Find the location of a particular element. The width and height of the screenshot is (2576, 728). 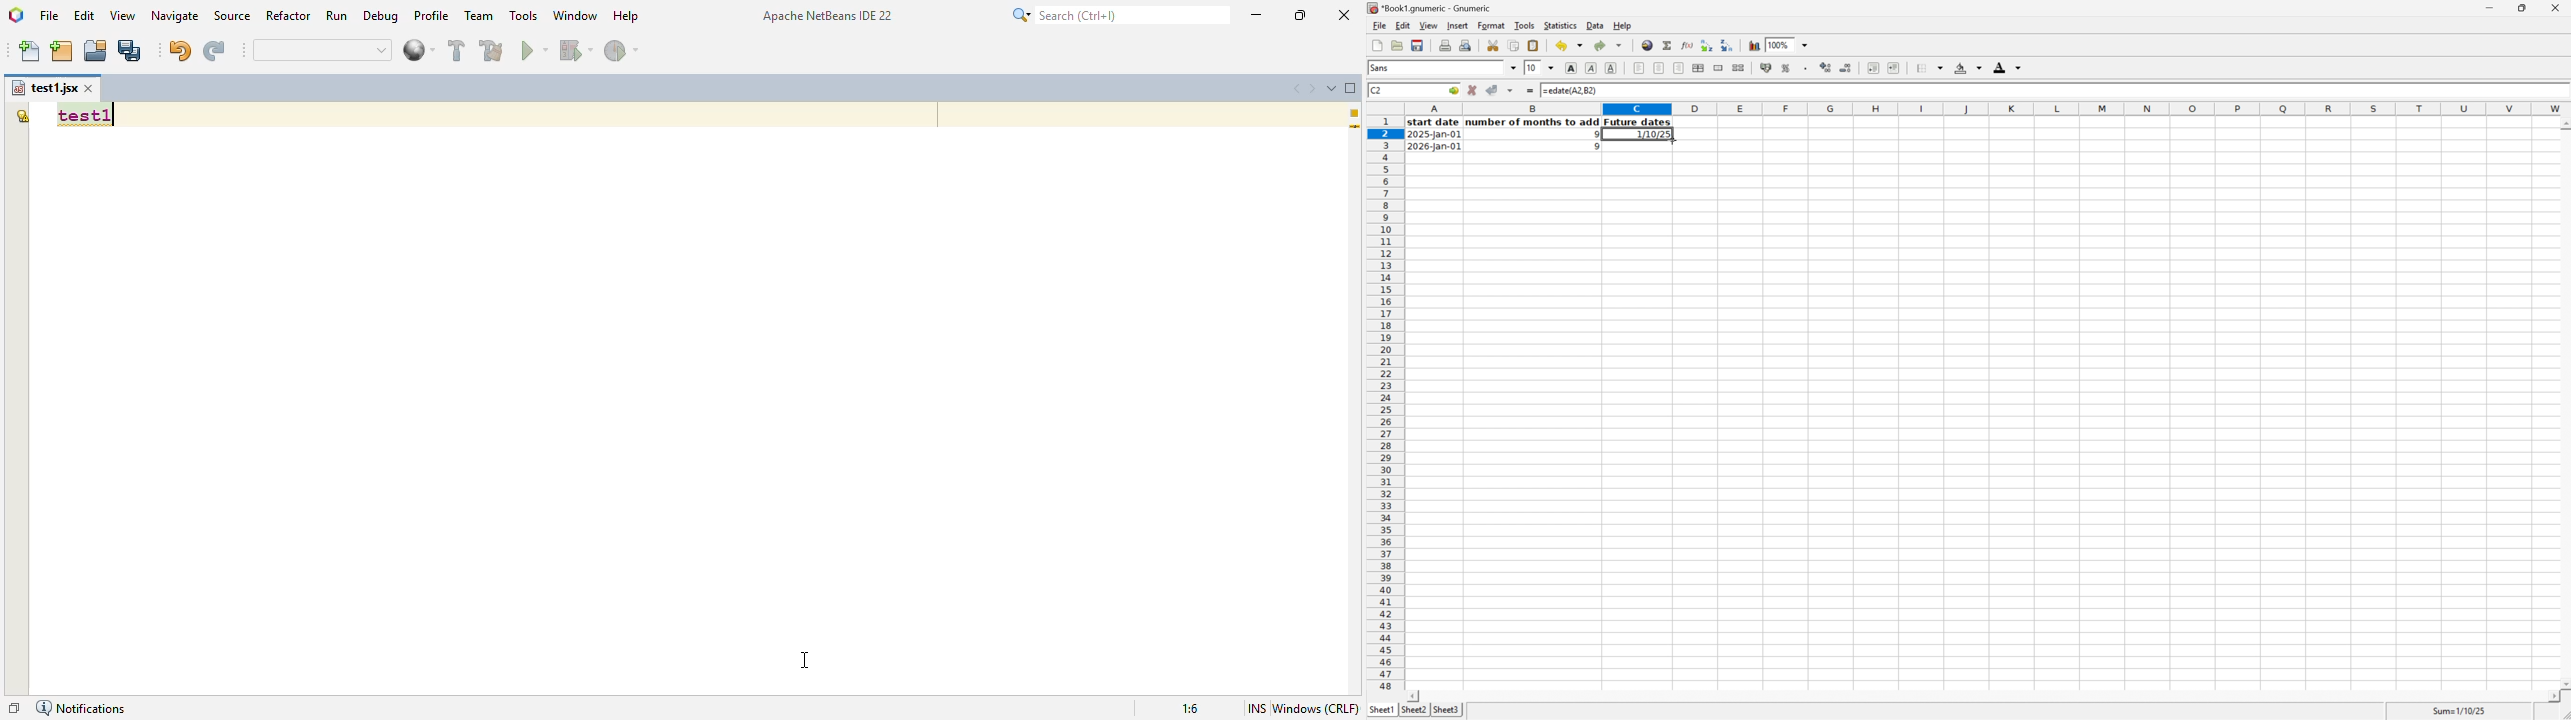

C3 is located at coordinates (1375, 90).